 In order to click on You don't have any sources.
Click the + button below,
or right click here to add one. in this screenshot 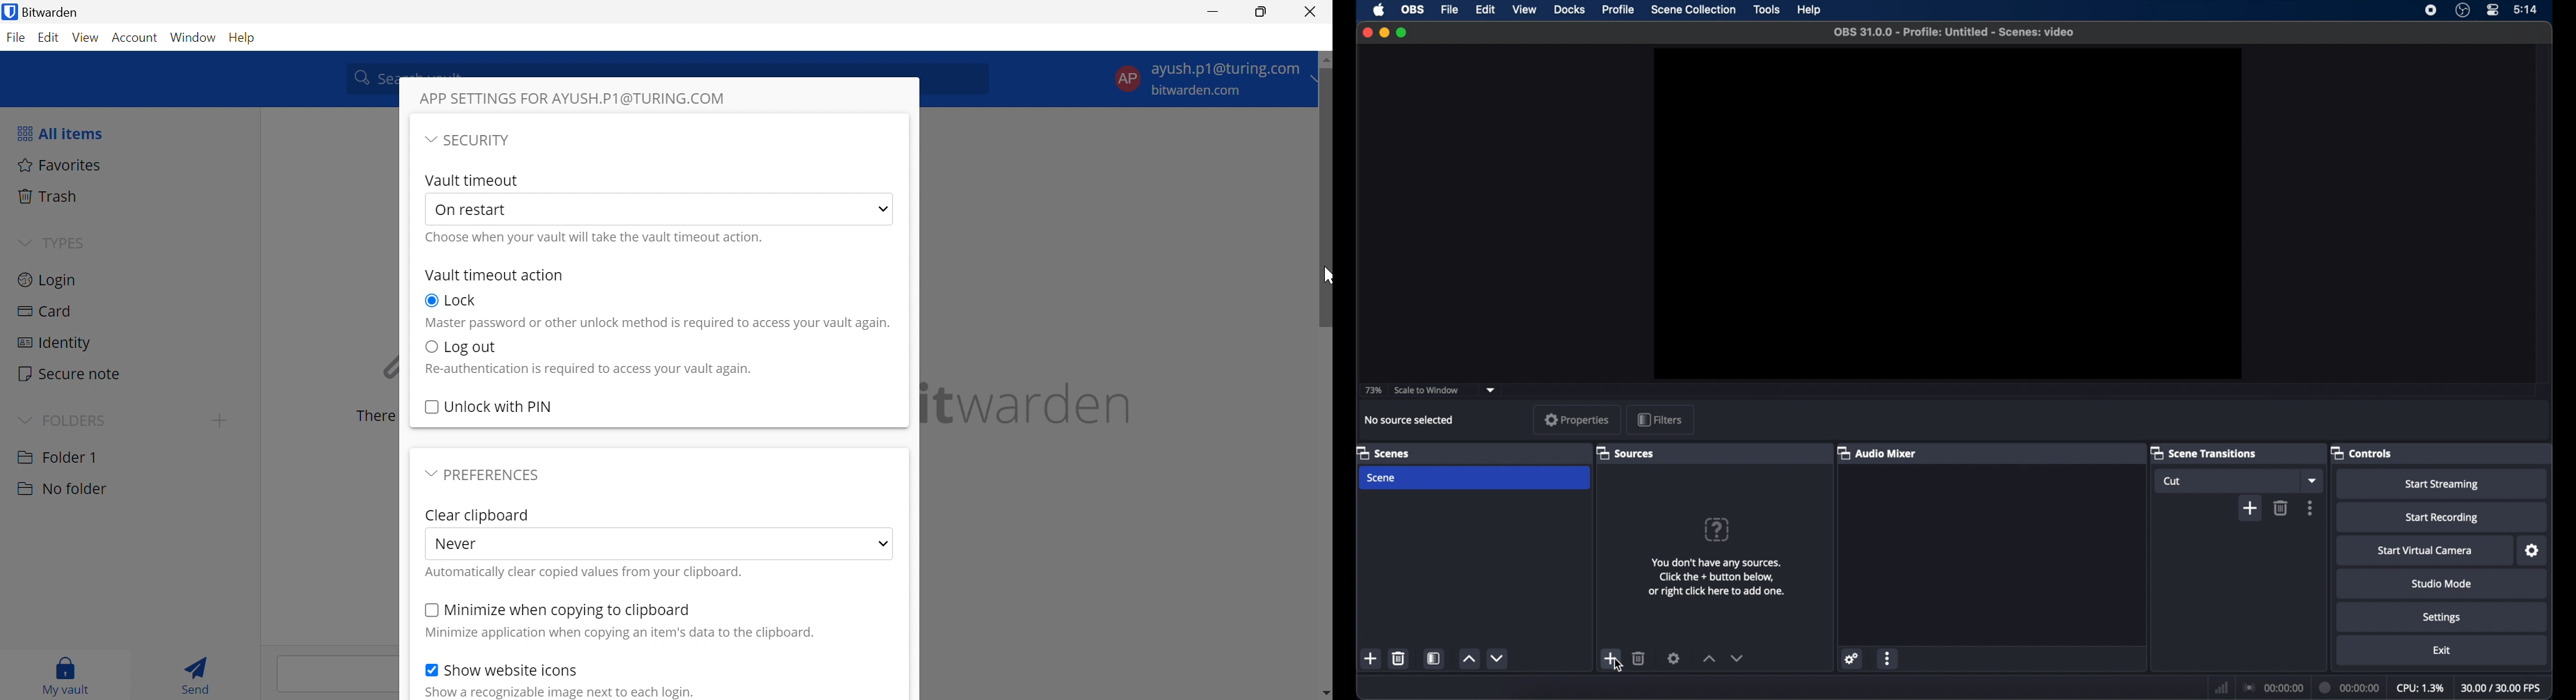, I will do `click(1716, 579)`.